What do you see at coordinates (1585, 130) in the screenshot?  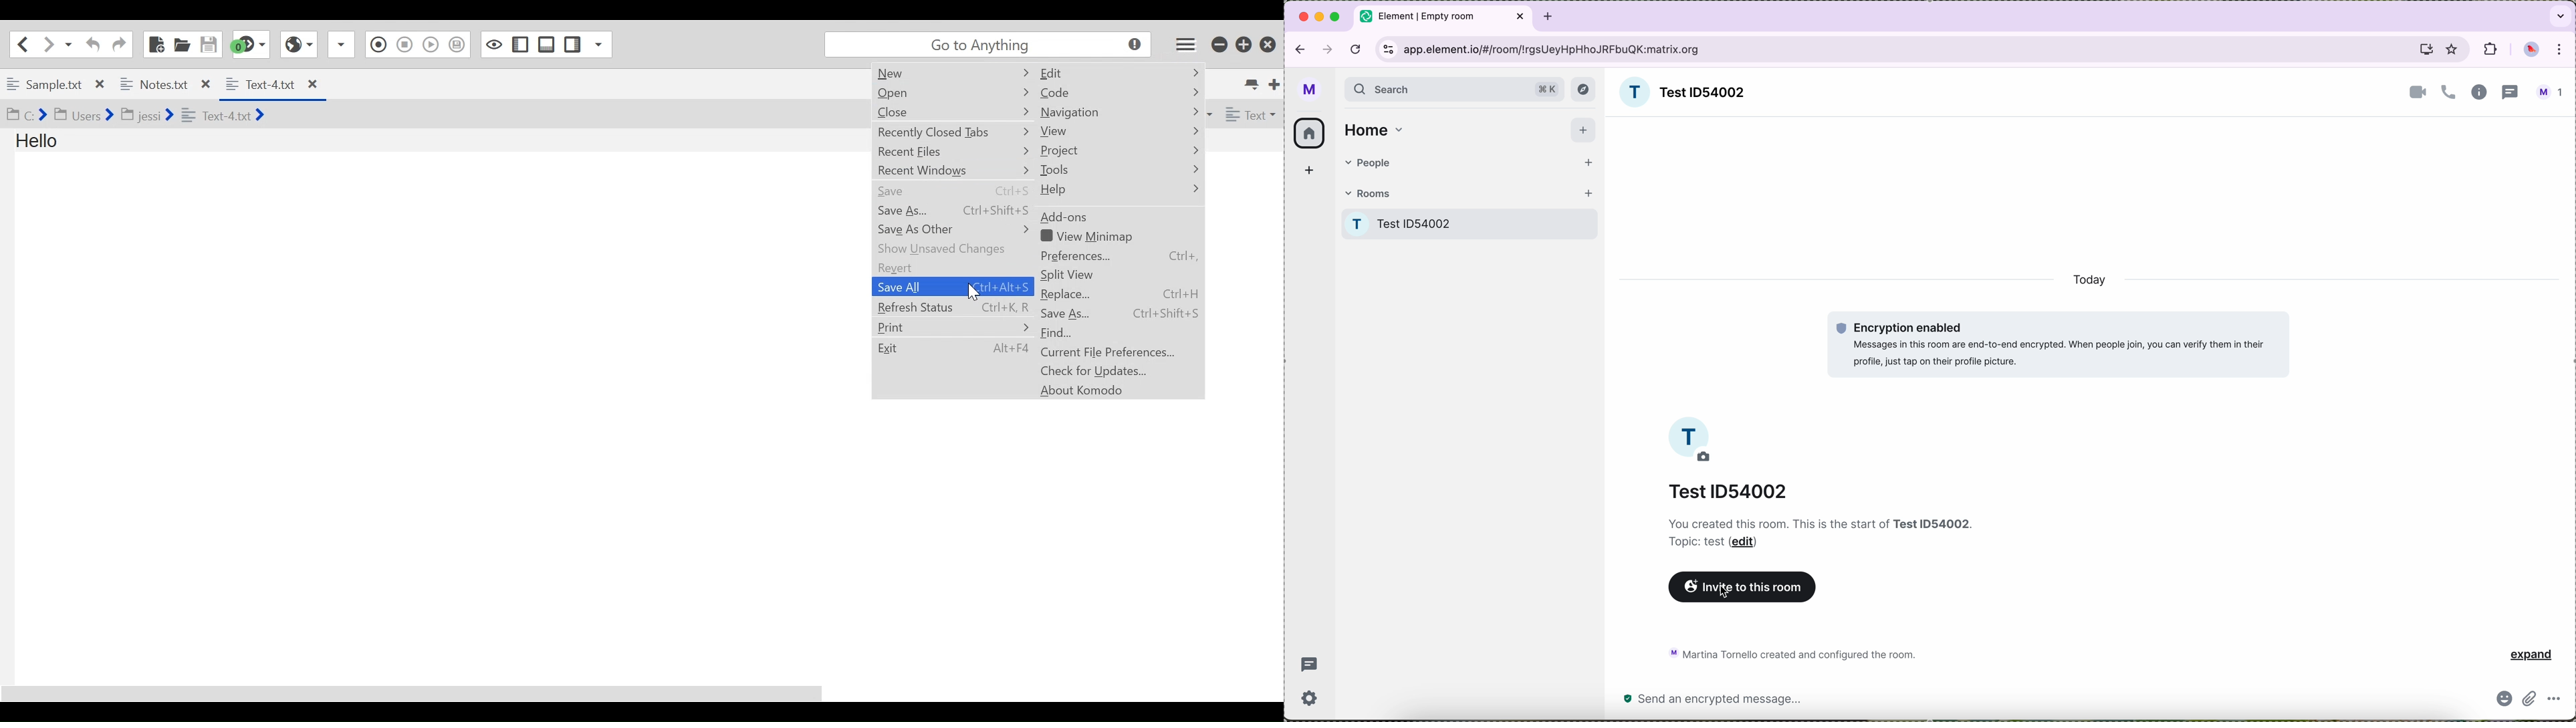 I see `add button` at bounding box center [1585, 130].